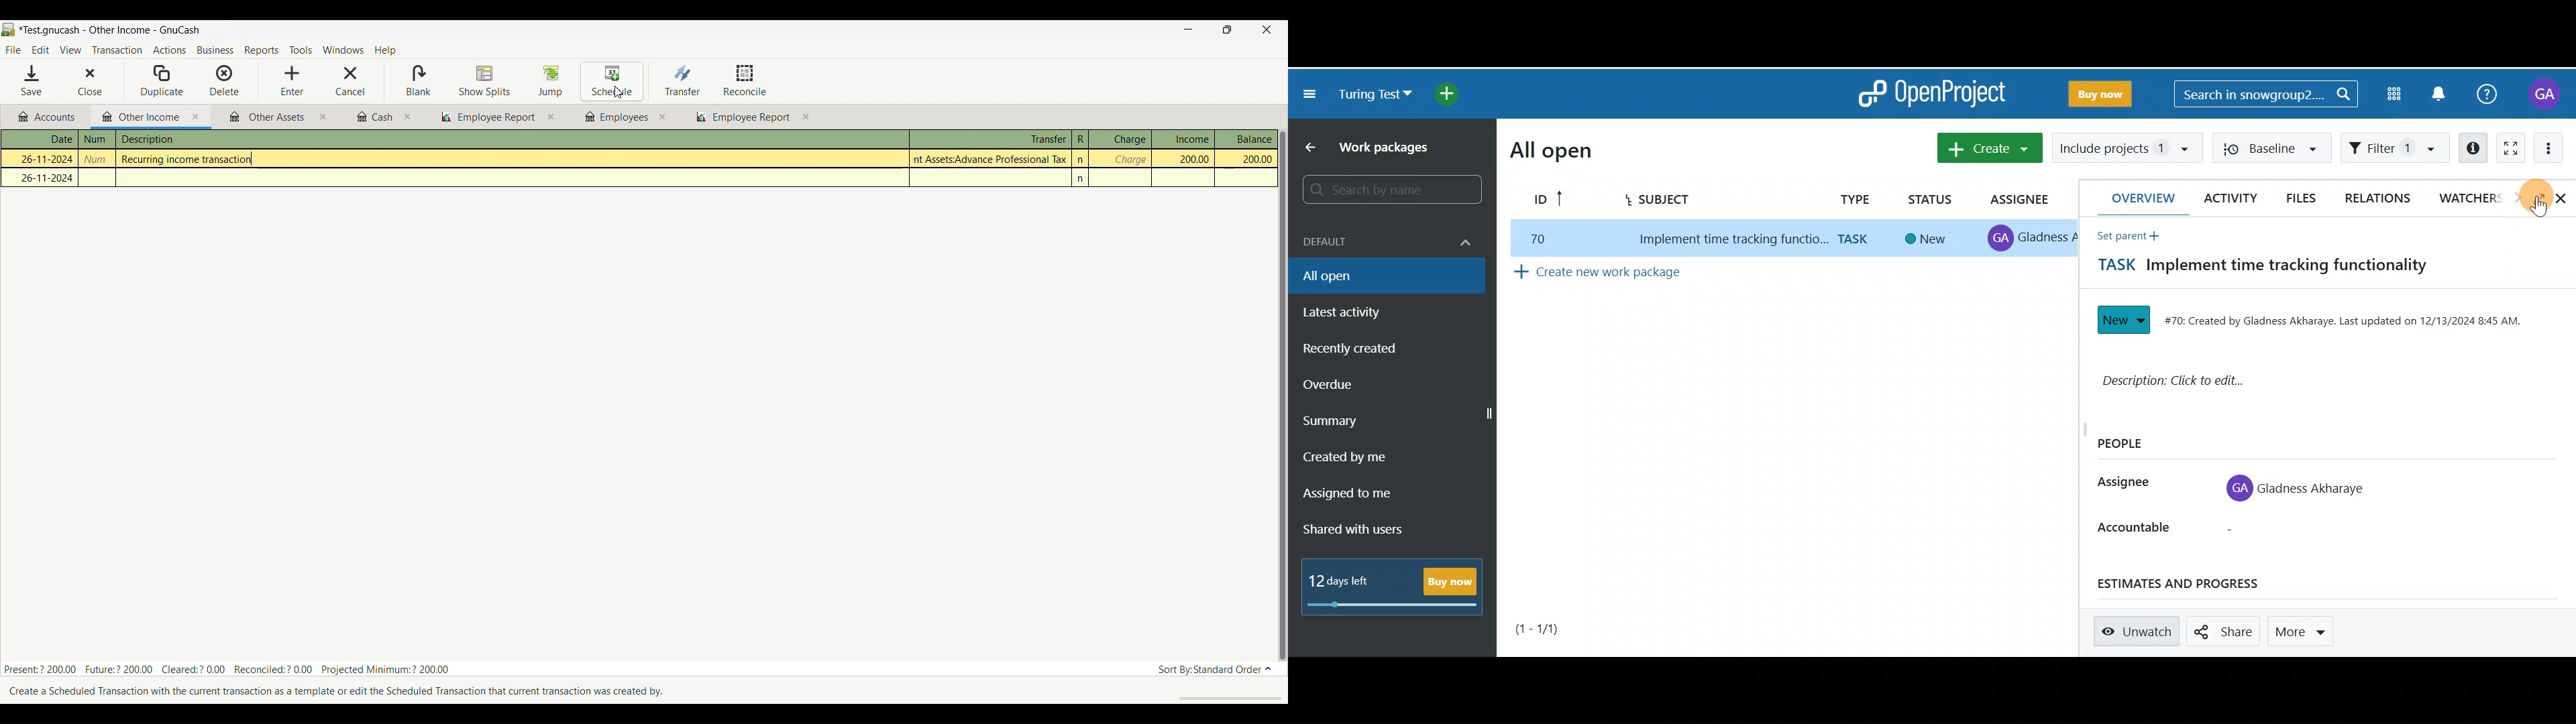 The width and height of the screenshot is (2576, 728). Describe the element at coordinates (2292, 265) in the screenshot. I see `Implement time tracking functionality` at that location.